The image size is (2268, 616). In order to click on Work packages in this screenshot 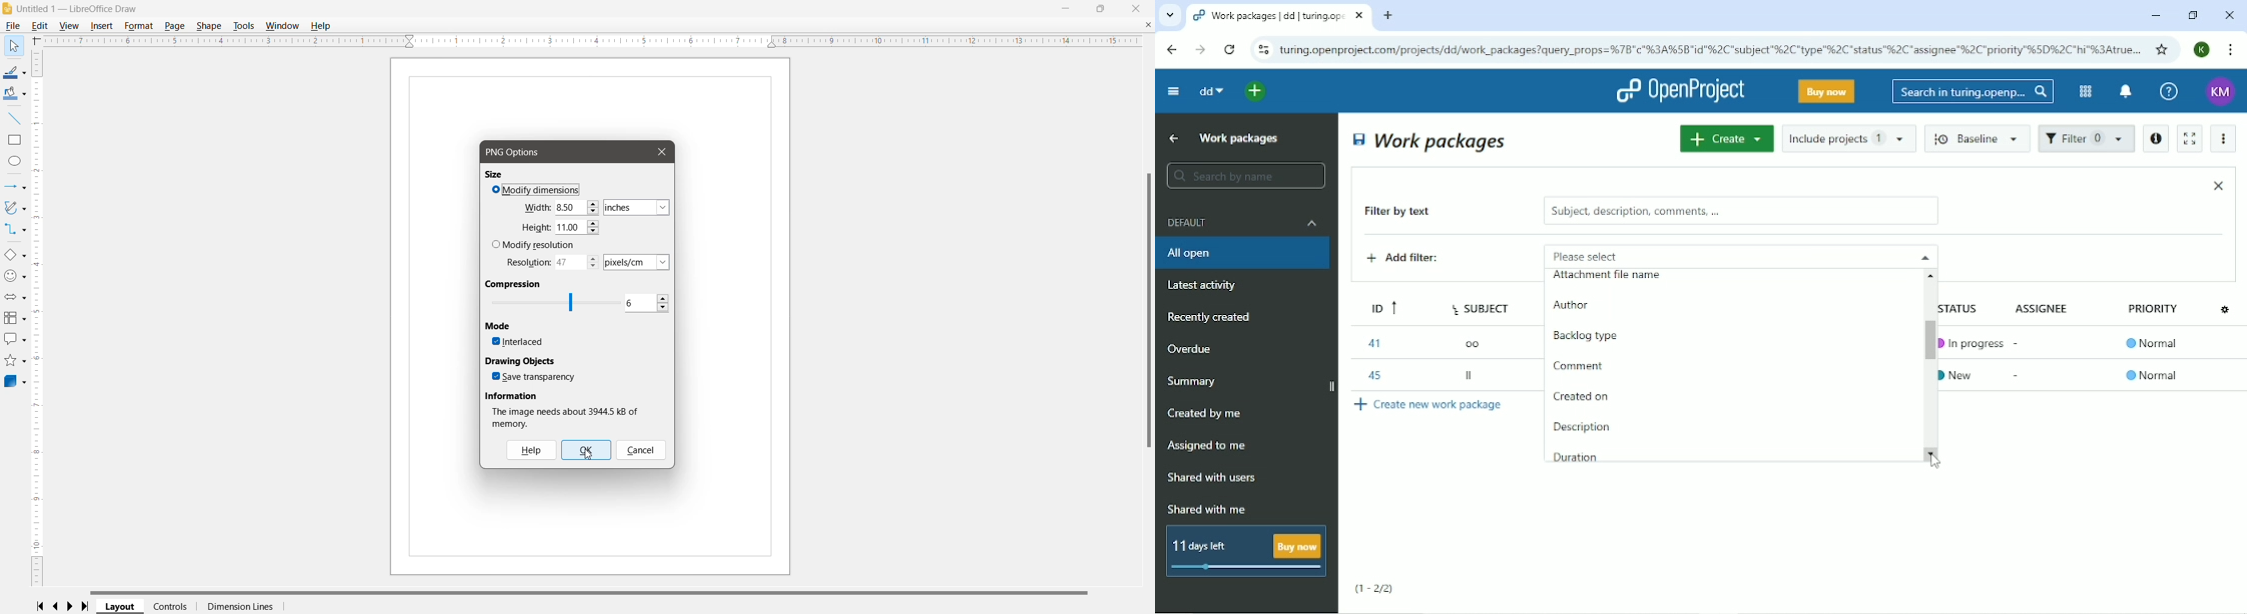, I will do `click(1431, 140)`.